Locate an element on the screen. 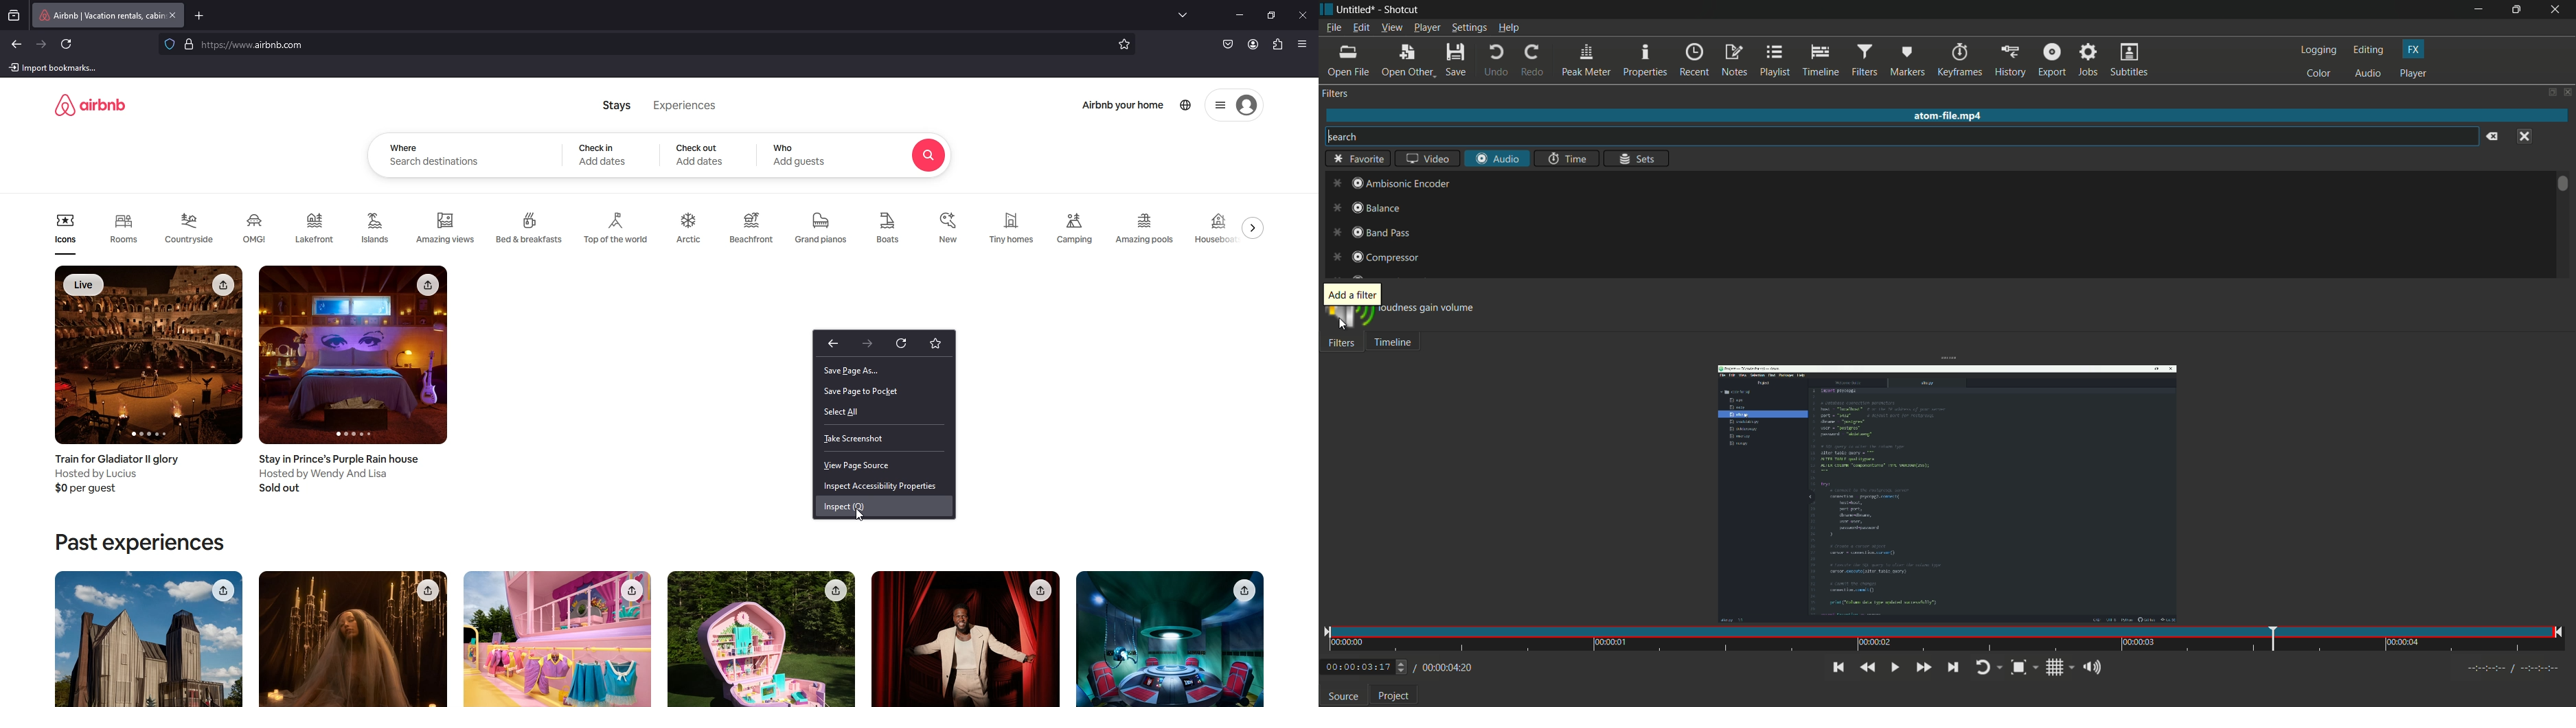  boats is located at coordinates (891, 228).